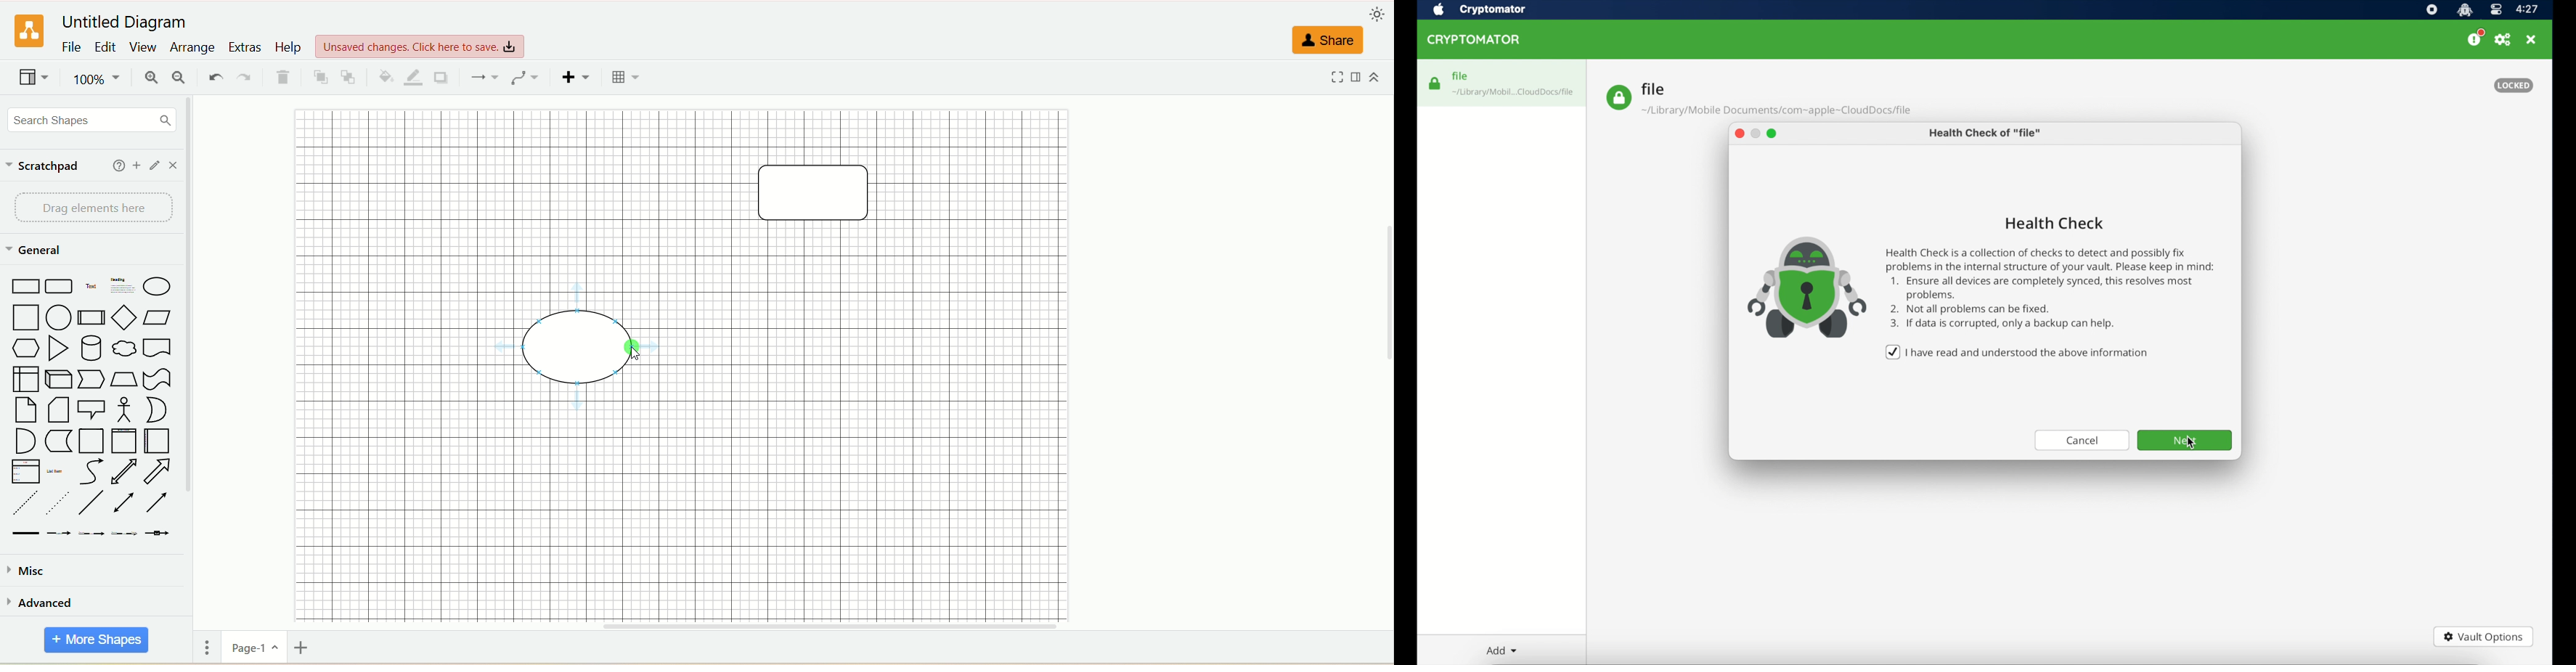  What do you see at coordinates (155, 166) in the screenshot?
I see `edit` at bounding box center [155, 166].